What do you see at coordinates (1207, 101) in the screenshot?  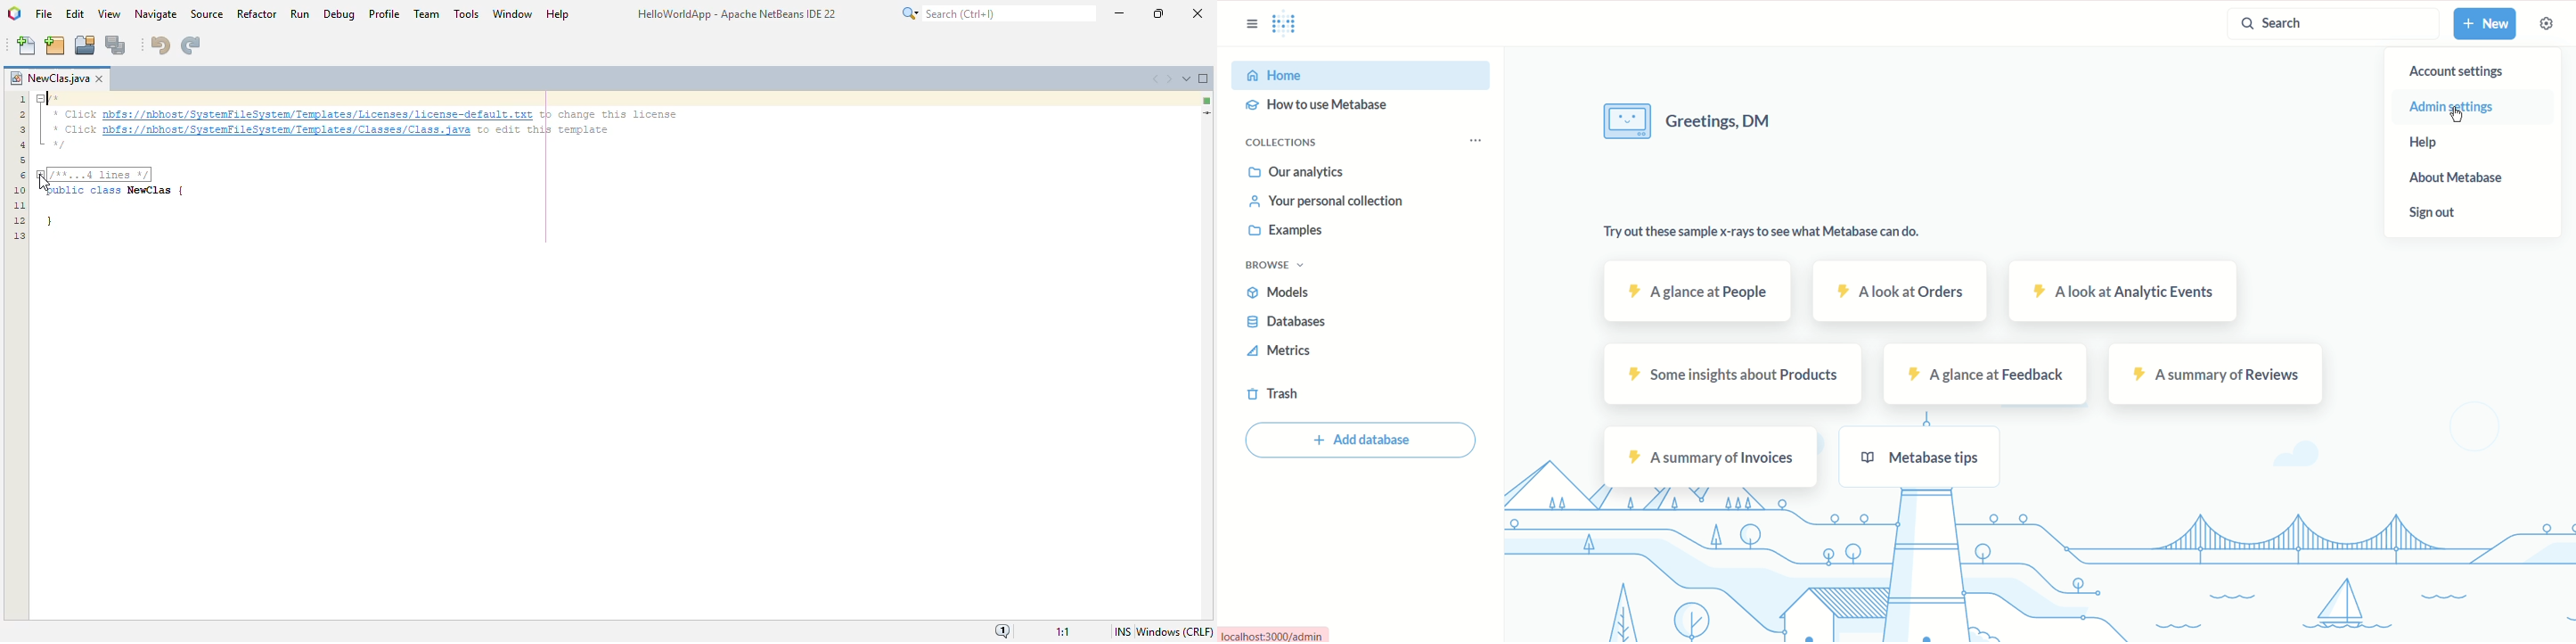 I see `no errors` at bounding box center [1207, 101].